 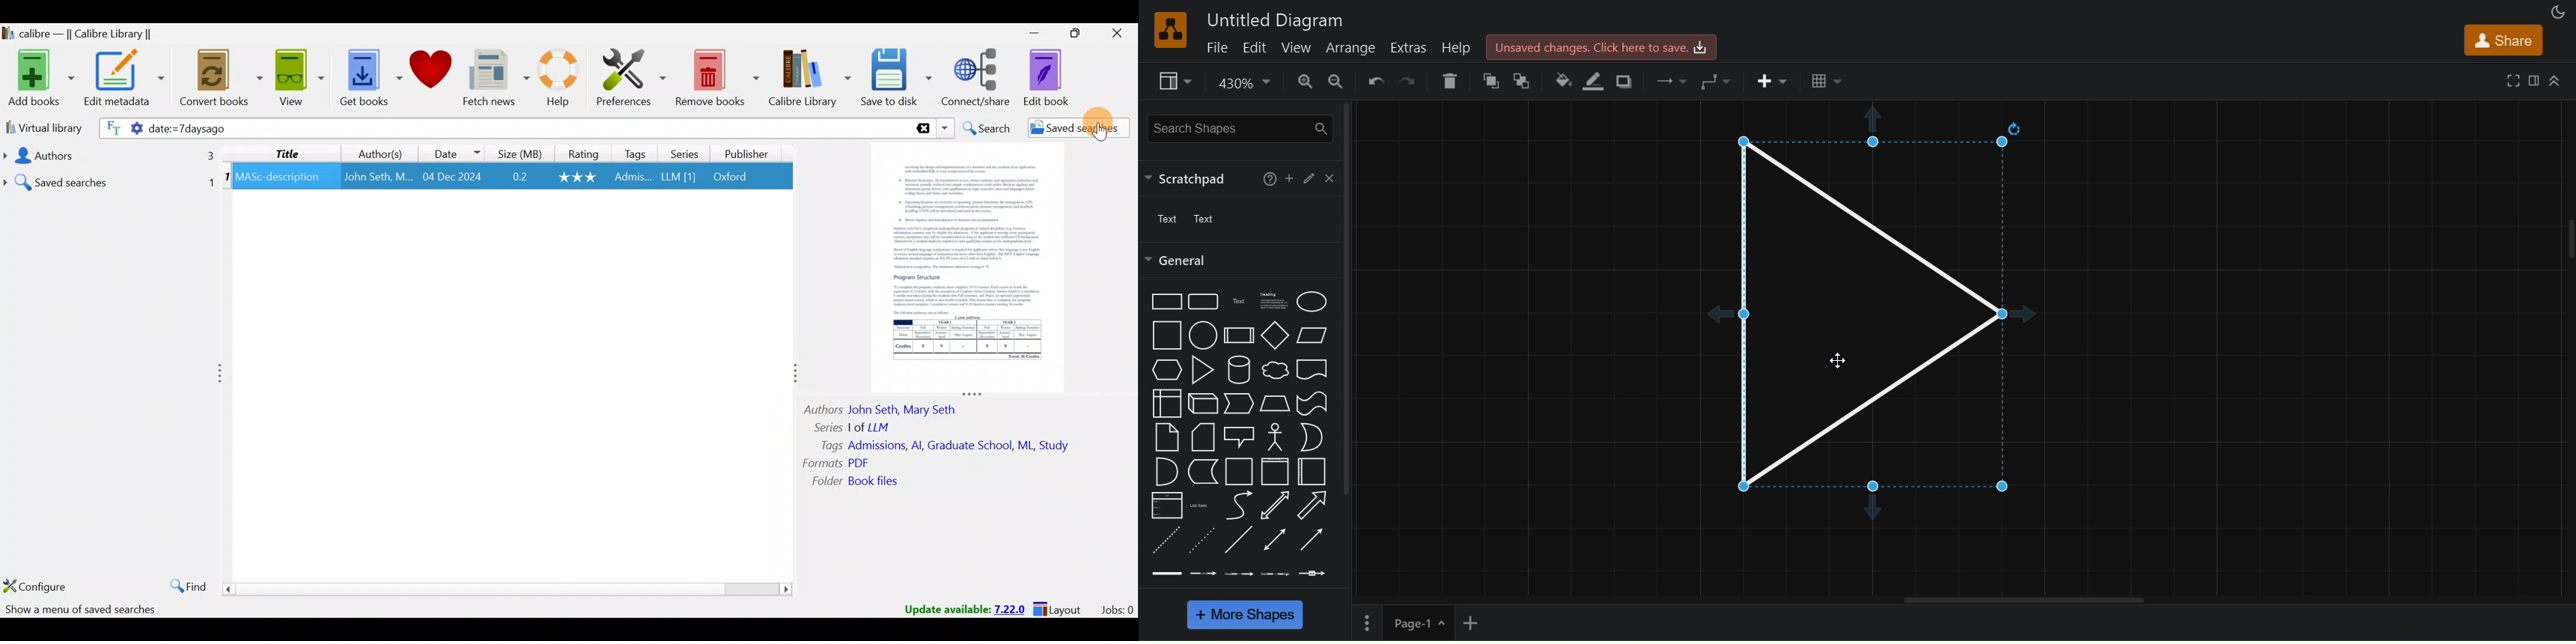 What do you see at coordinates (288, 153) in the screenshot?
I see `Title` at bounding box center [288, 153].